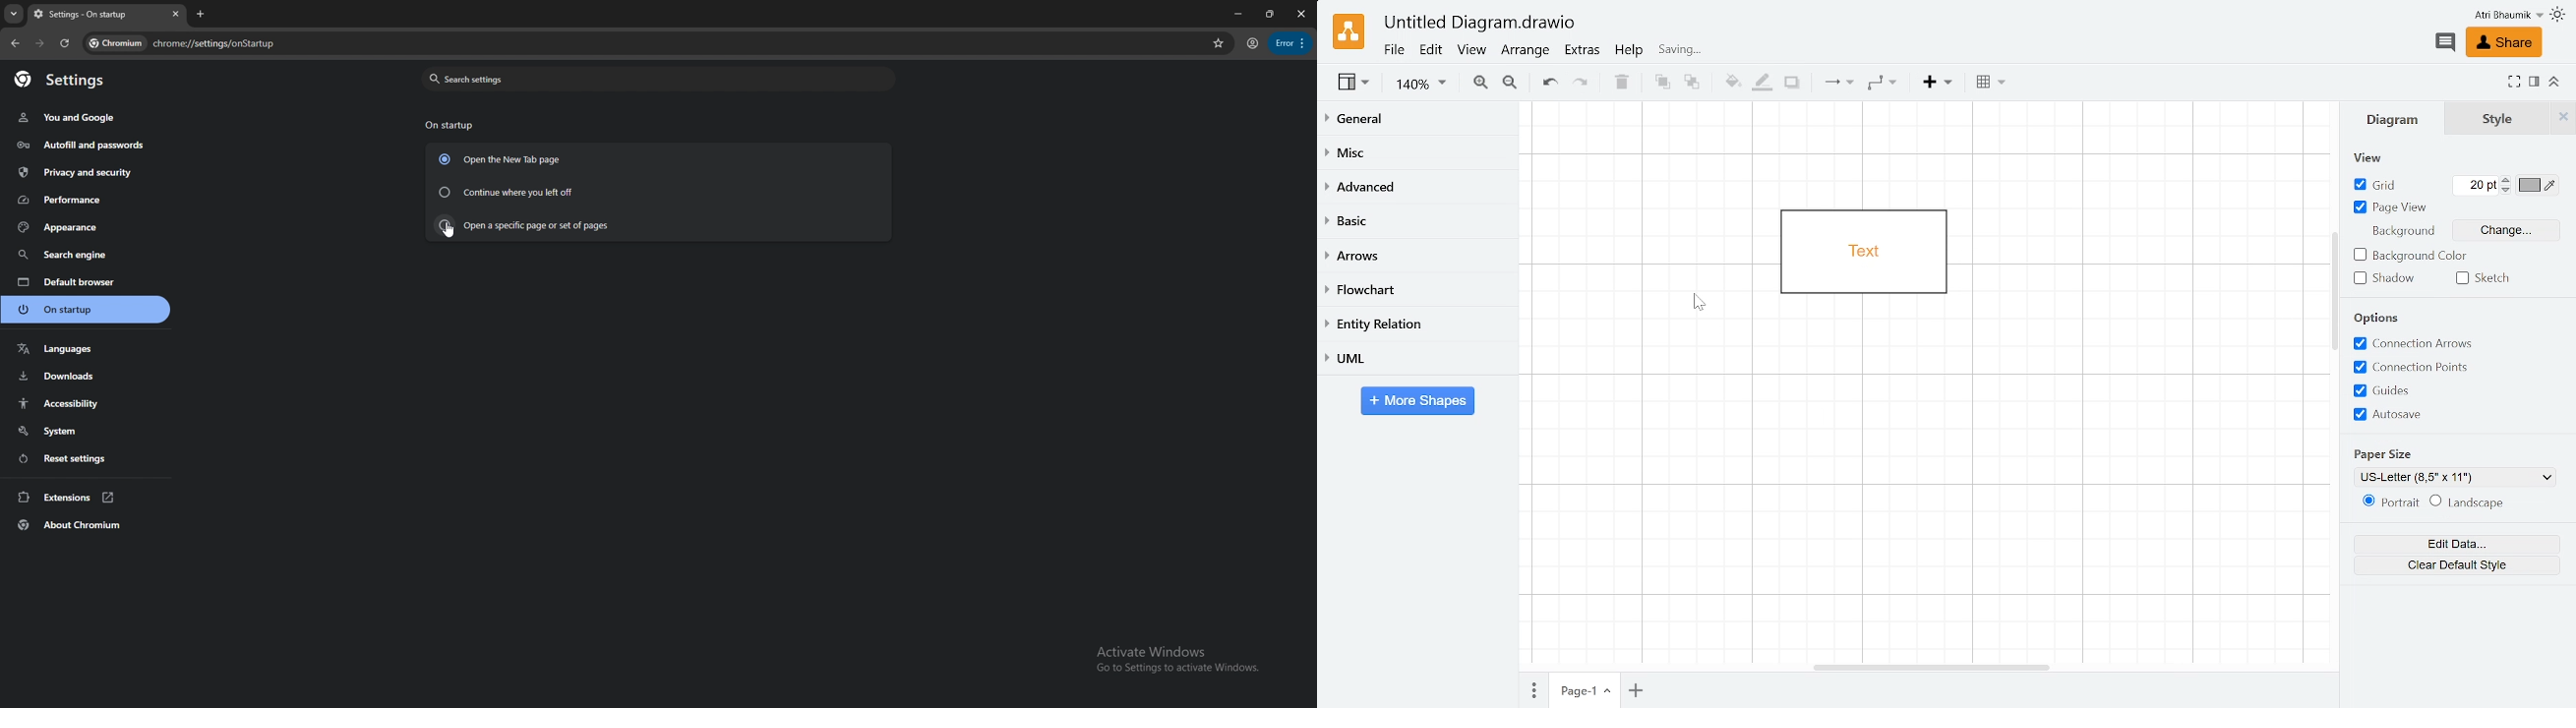  I want to click on More shapes, so click(1417, 402).